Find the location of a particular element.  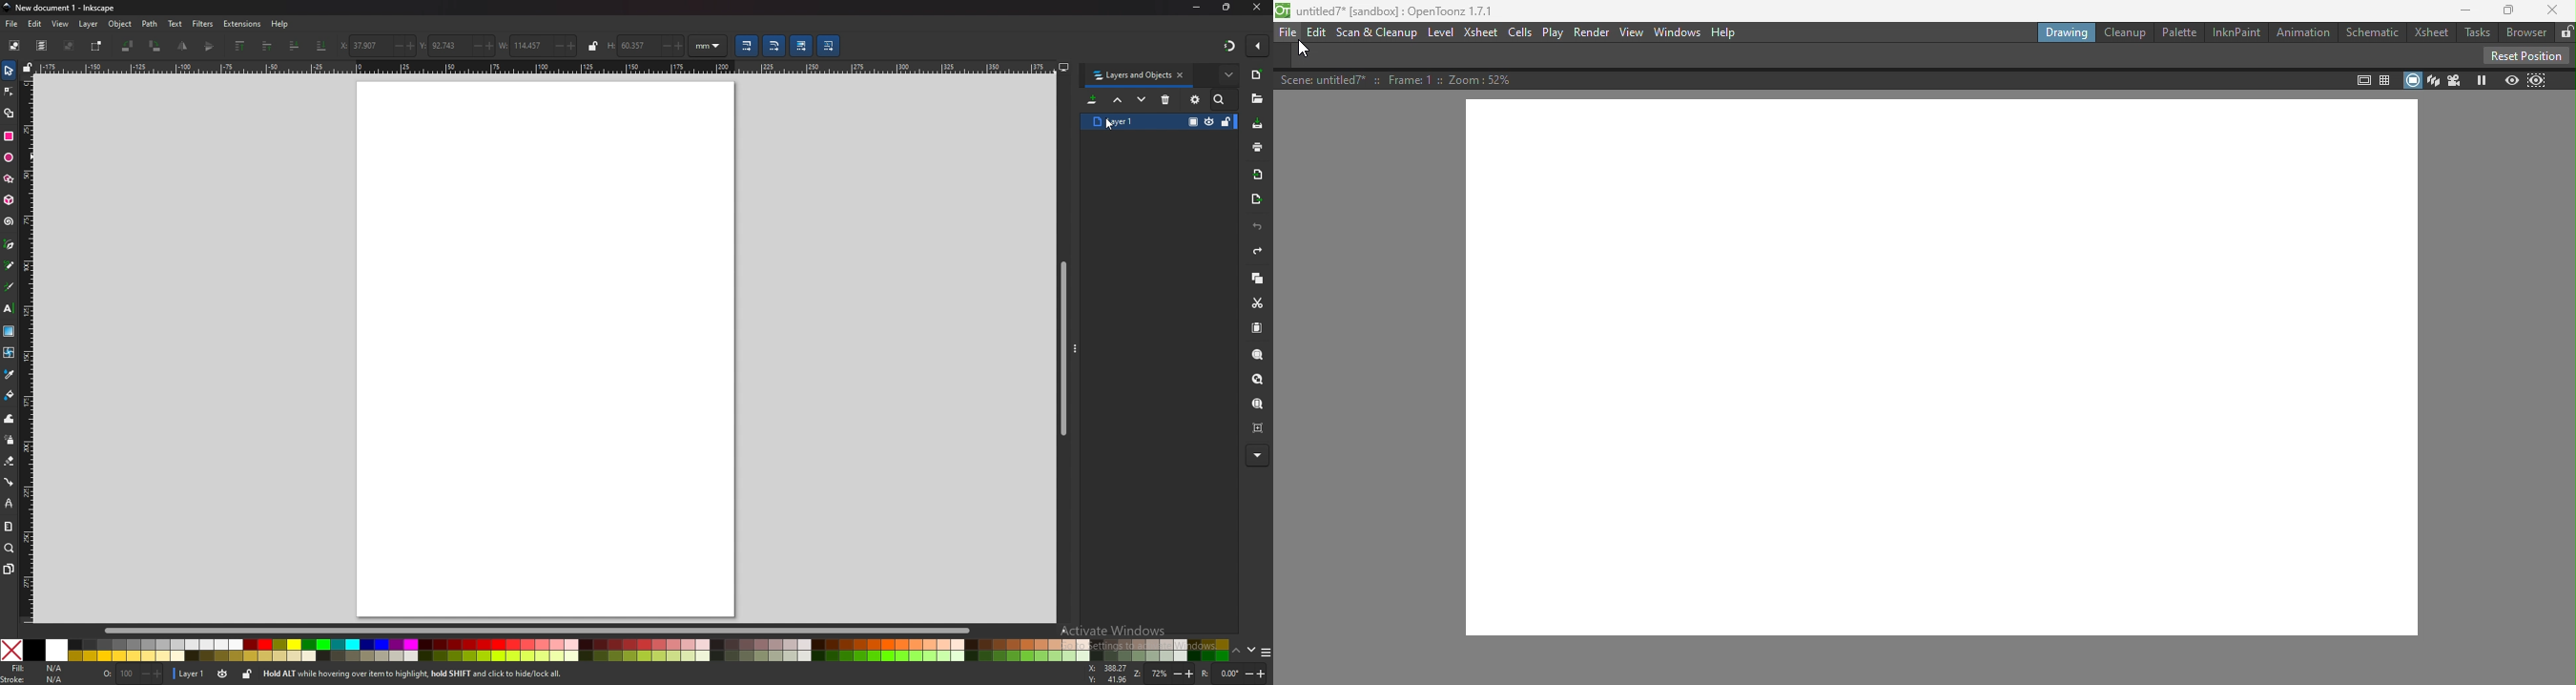

more is located at coordinates (1230, 74).